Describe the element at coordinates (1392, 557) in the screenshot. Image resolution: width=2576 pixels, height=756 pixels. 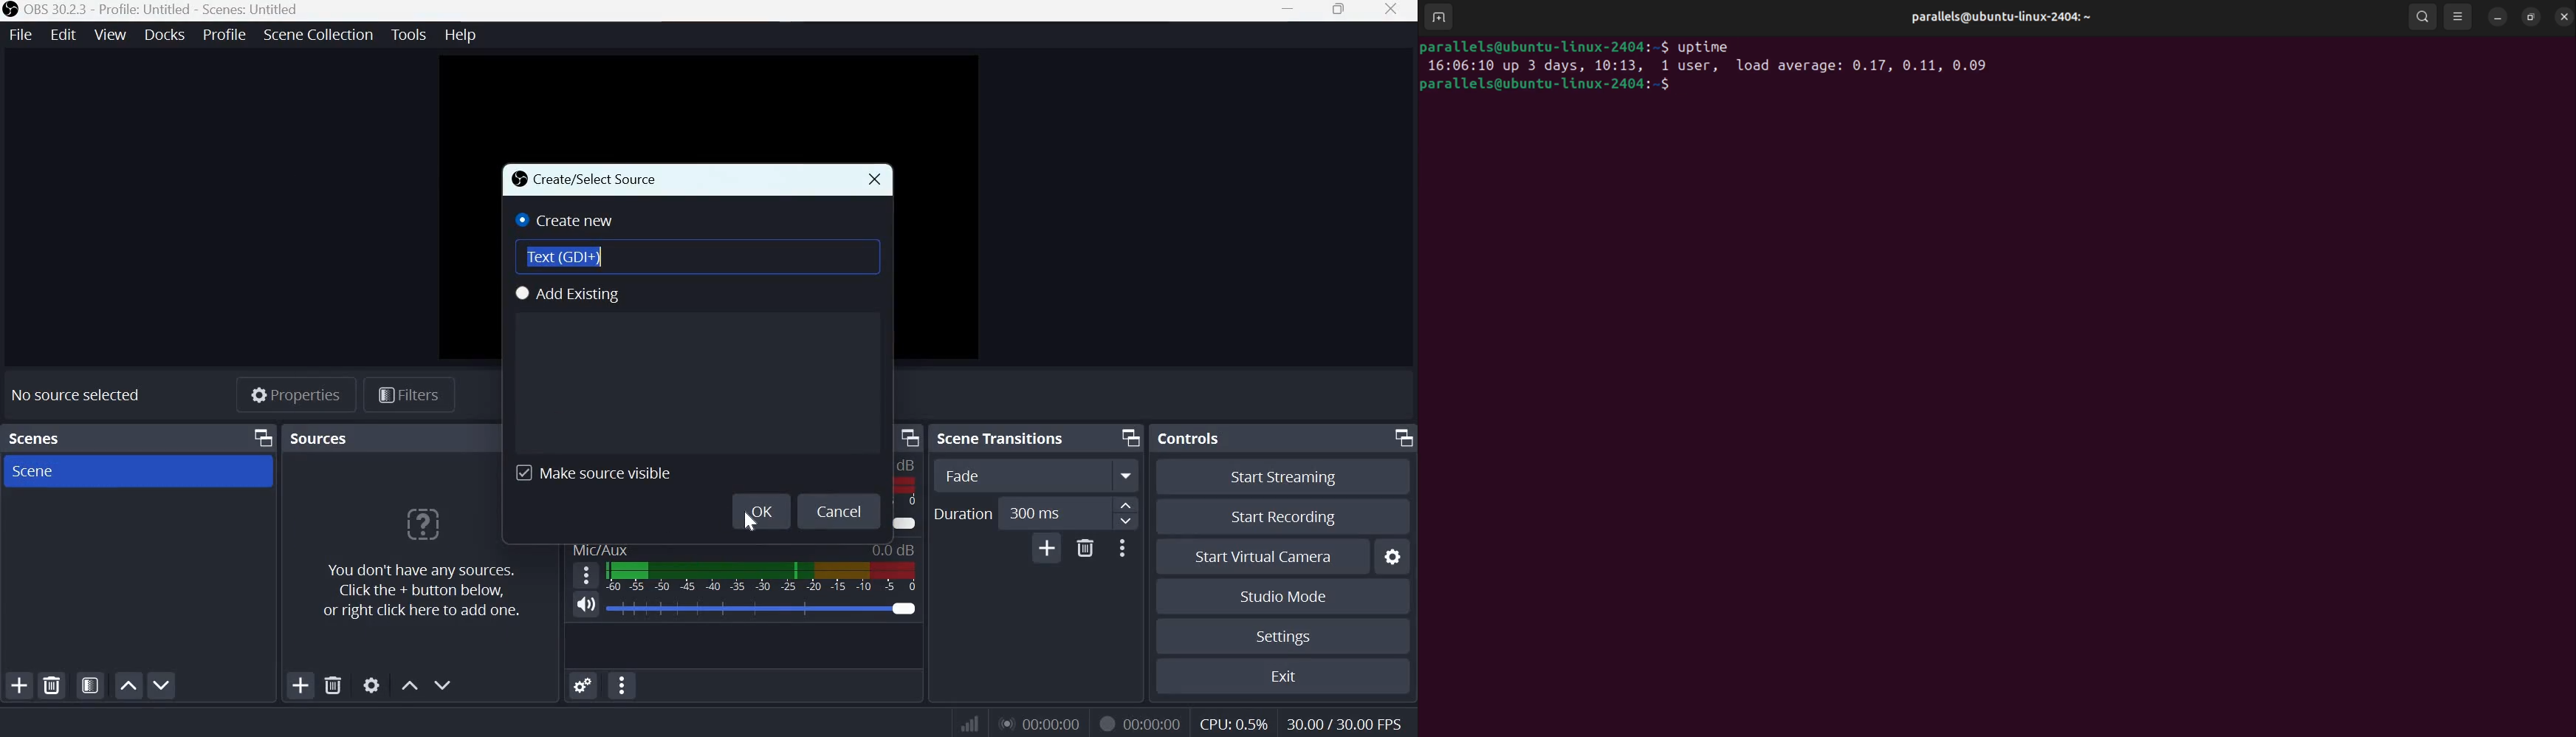
I see `Configure virtual camera` at that location.